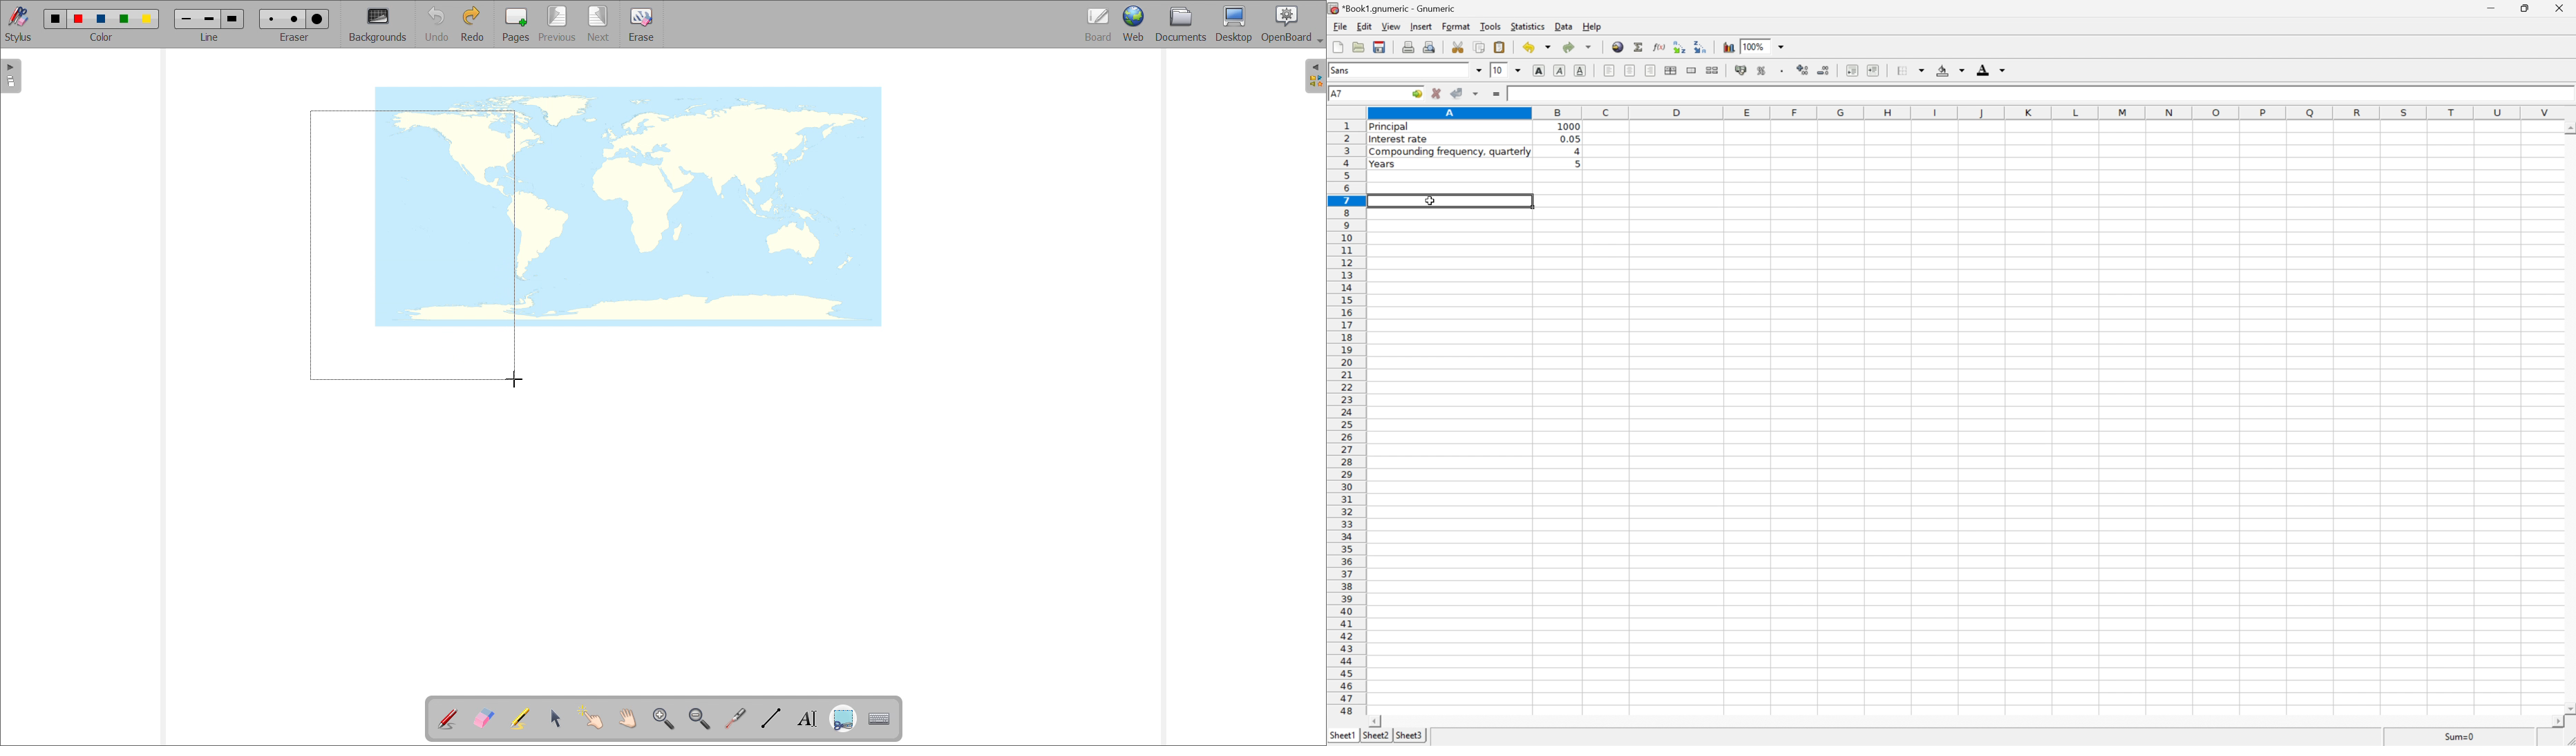 The height and width of the screenshot is (756, 2576). Describe the element at coordinates (1420, 28) in the screenshot. I see `insert` at that location.